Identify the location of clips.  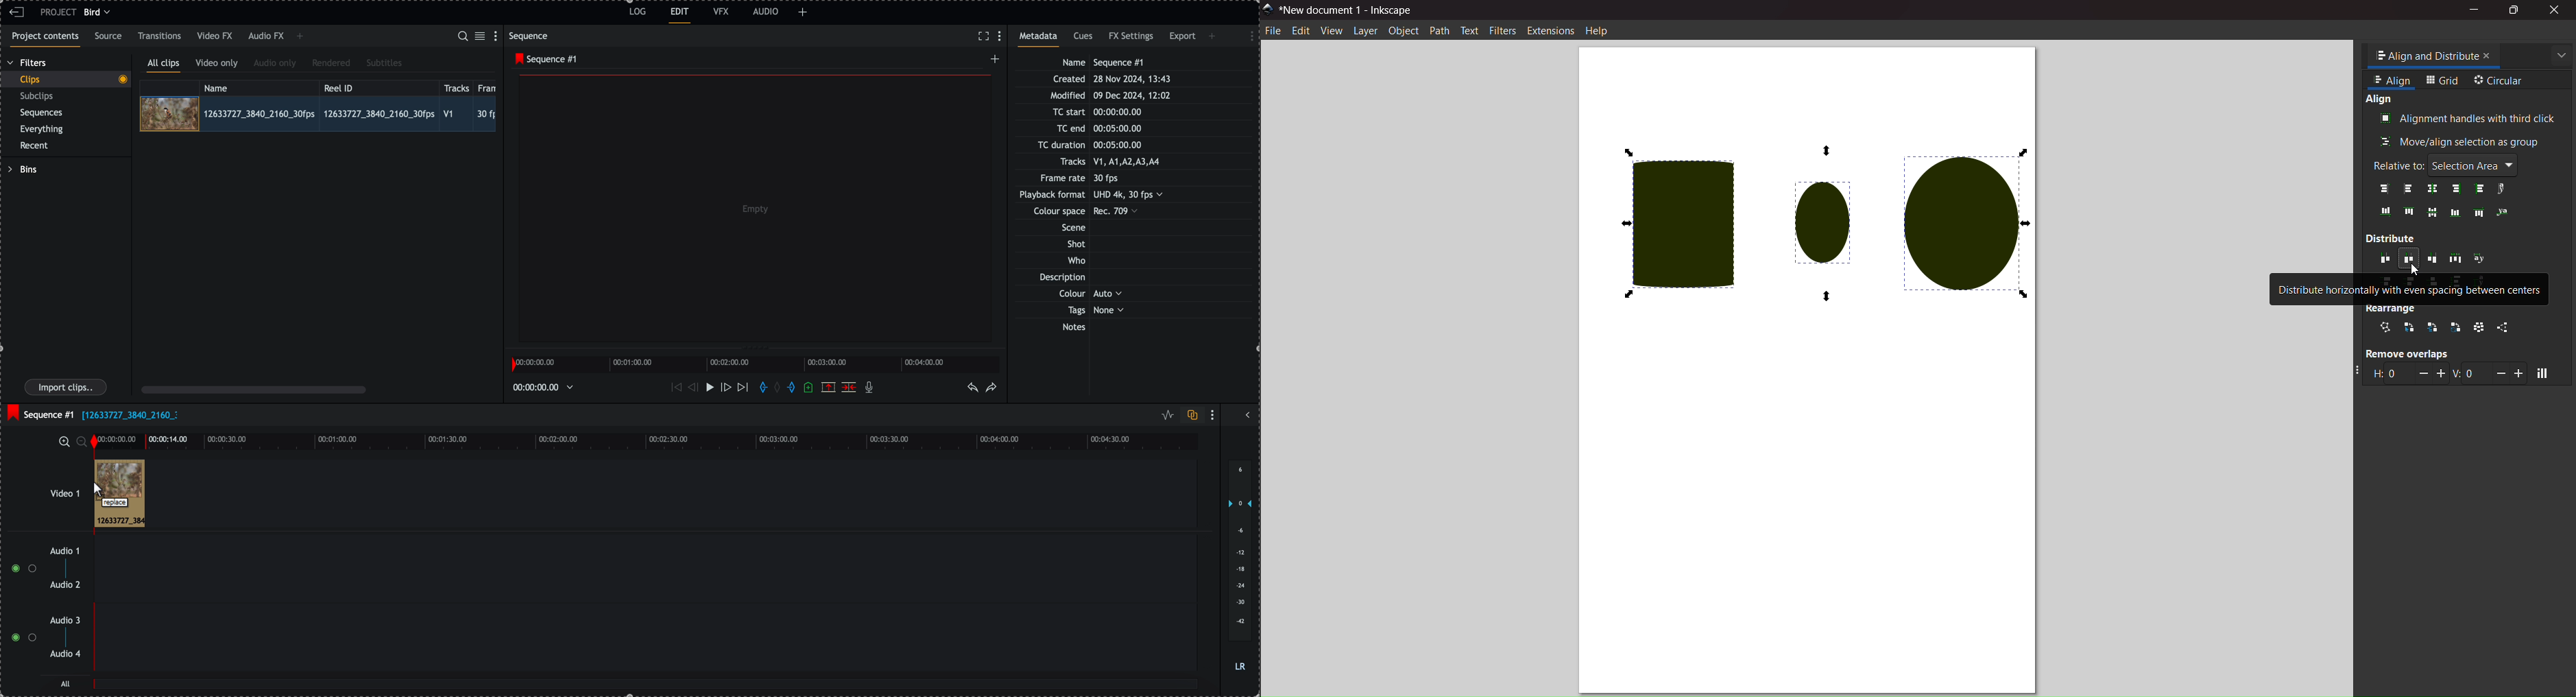
(65, 80).